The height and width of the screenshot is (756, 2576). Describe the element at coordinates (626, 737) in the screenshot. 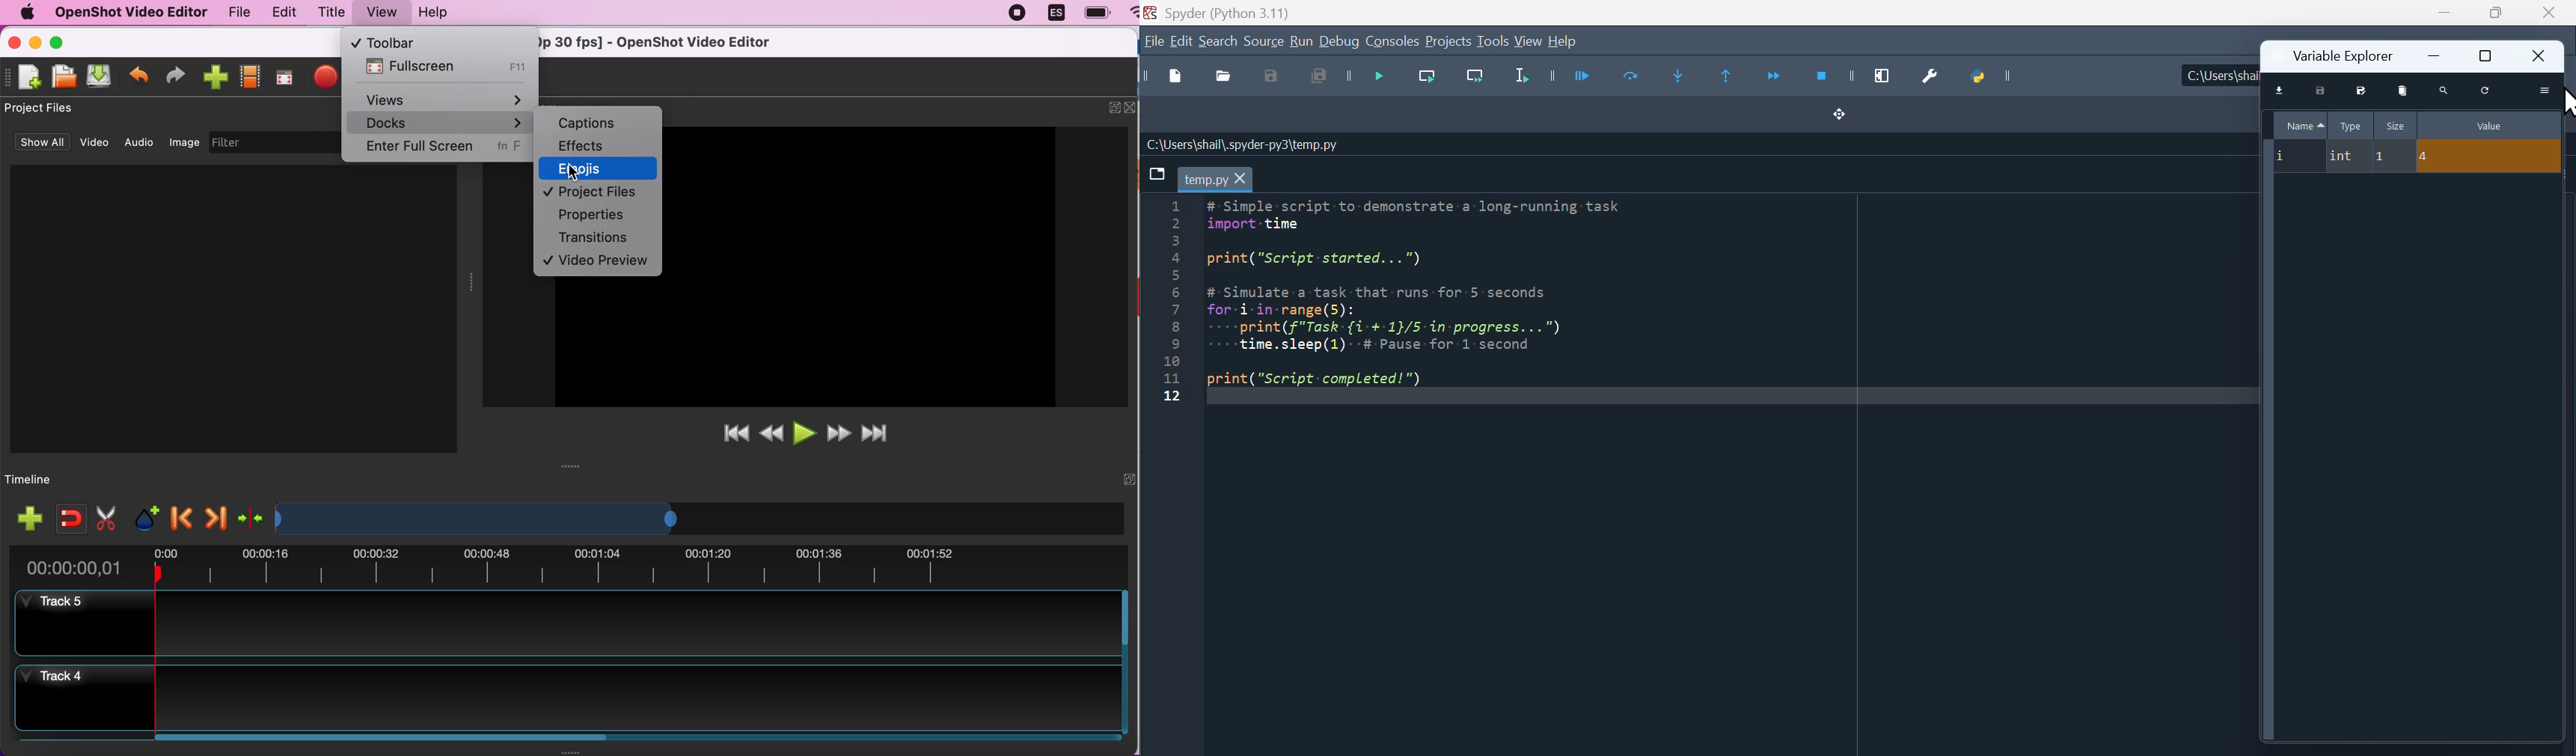

I see `Horizontal slide bar` at that location.